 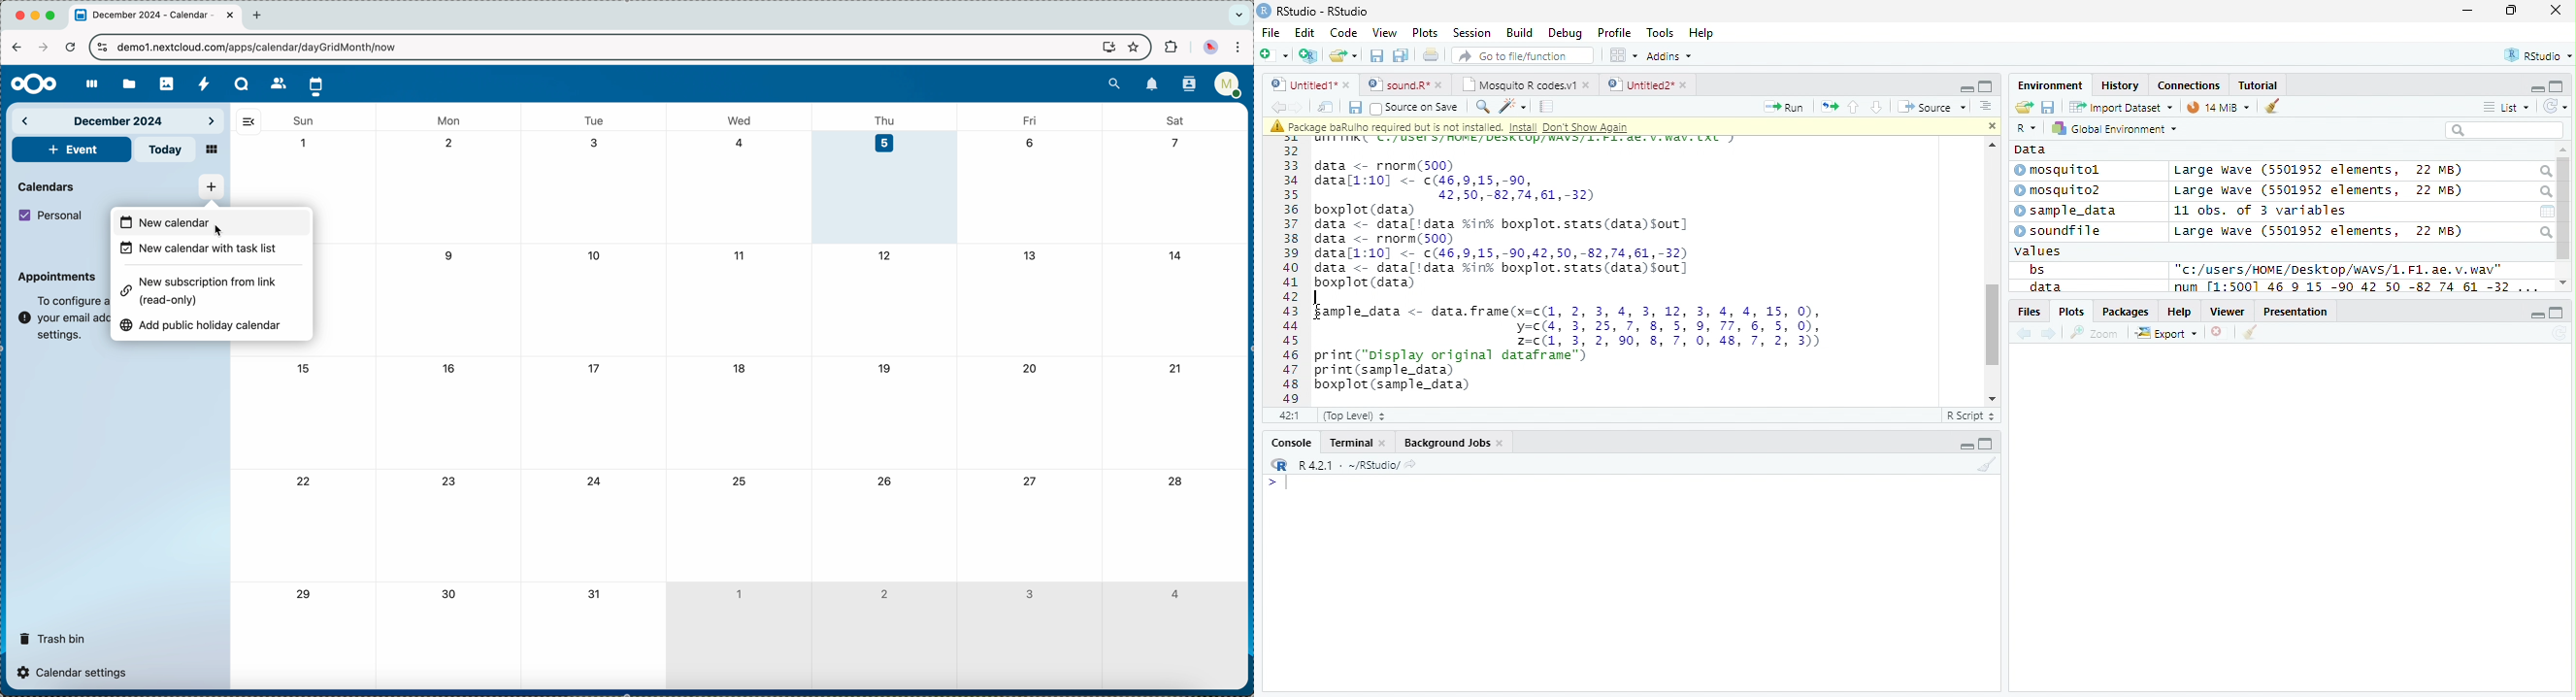 I want to click on 18, so click(x=741, y=368).